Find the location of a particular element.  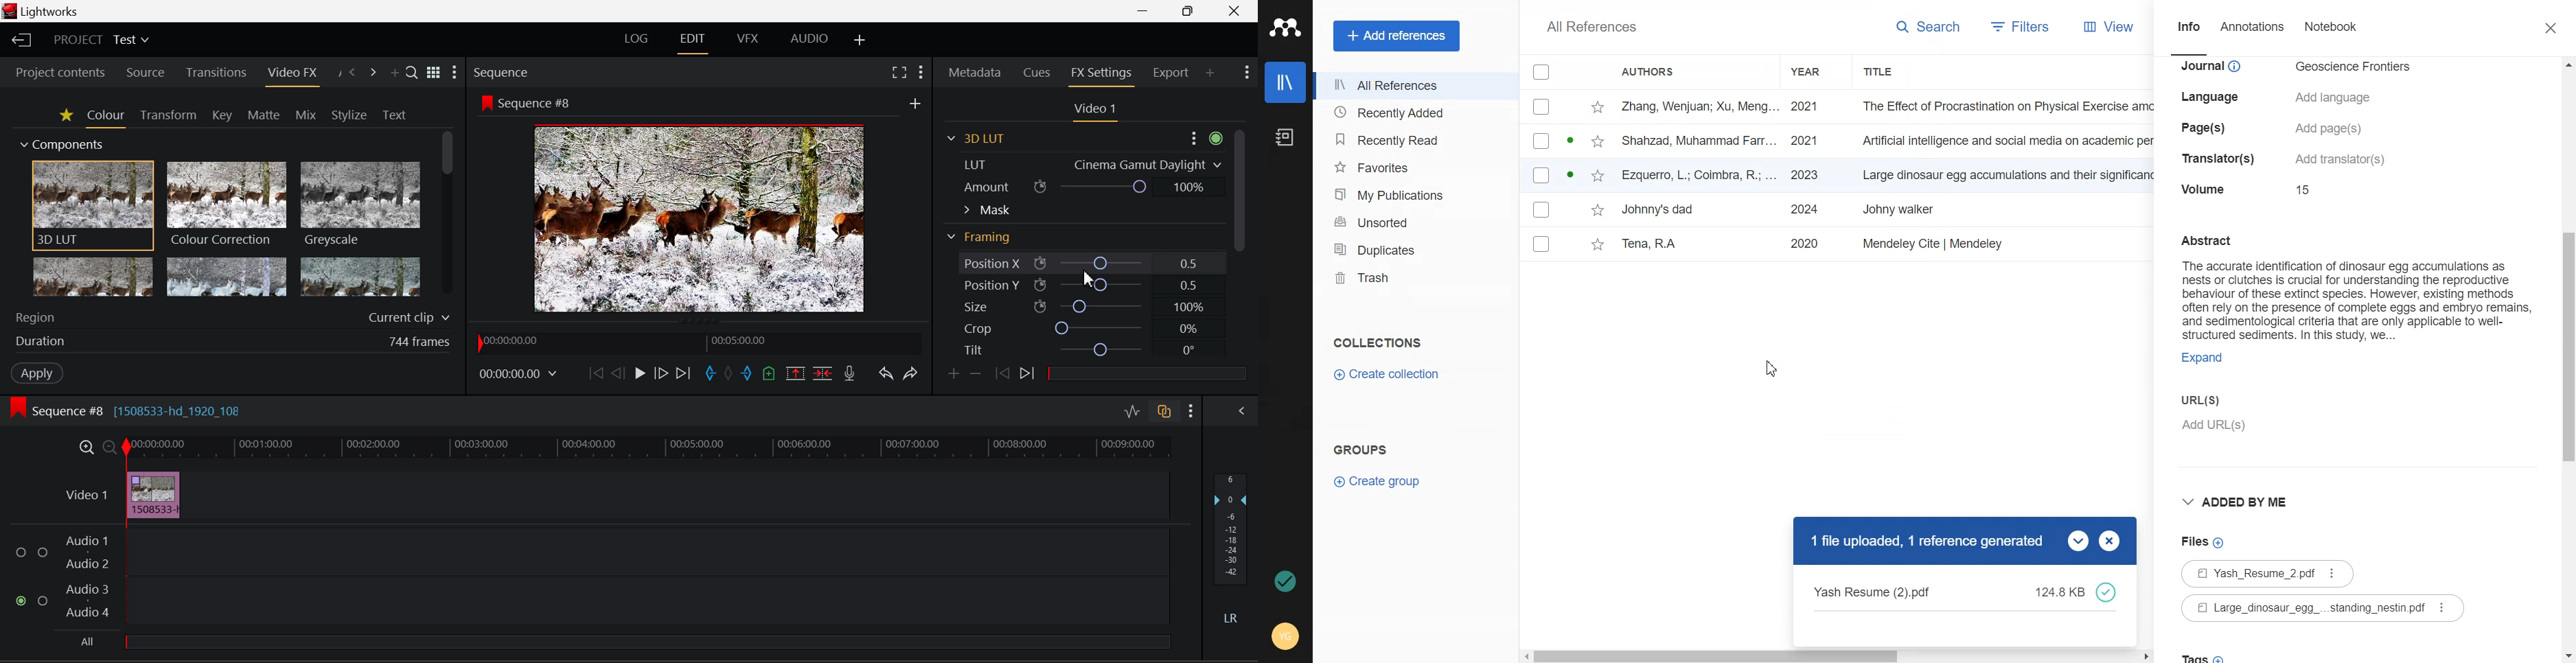

Toggle audio levels editing is located at coordinates (1132, 410).